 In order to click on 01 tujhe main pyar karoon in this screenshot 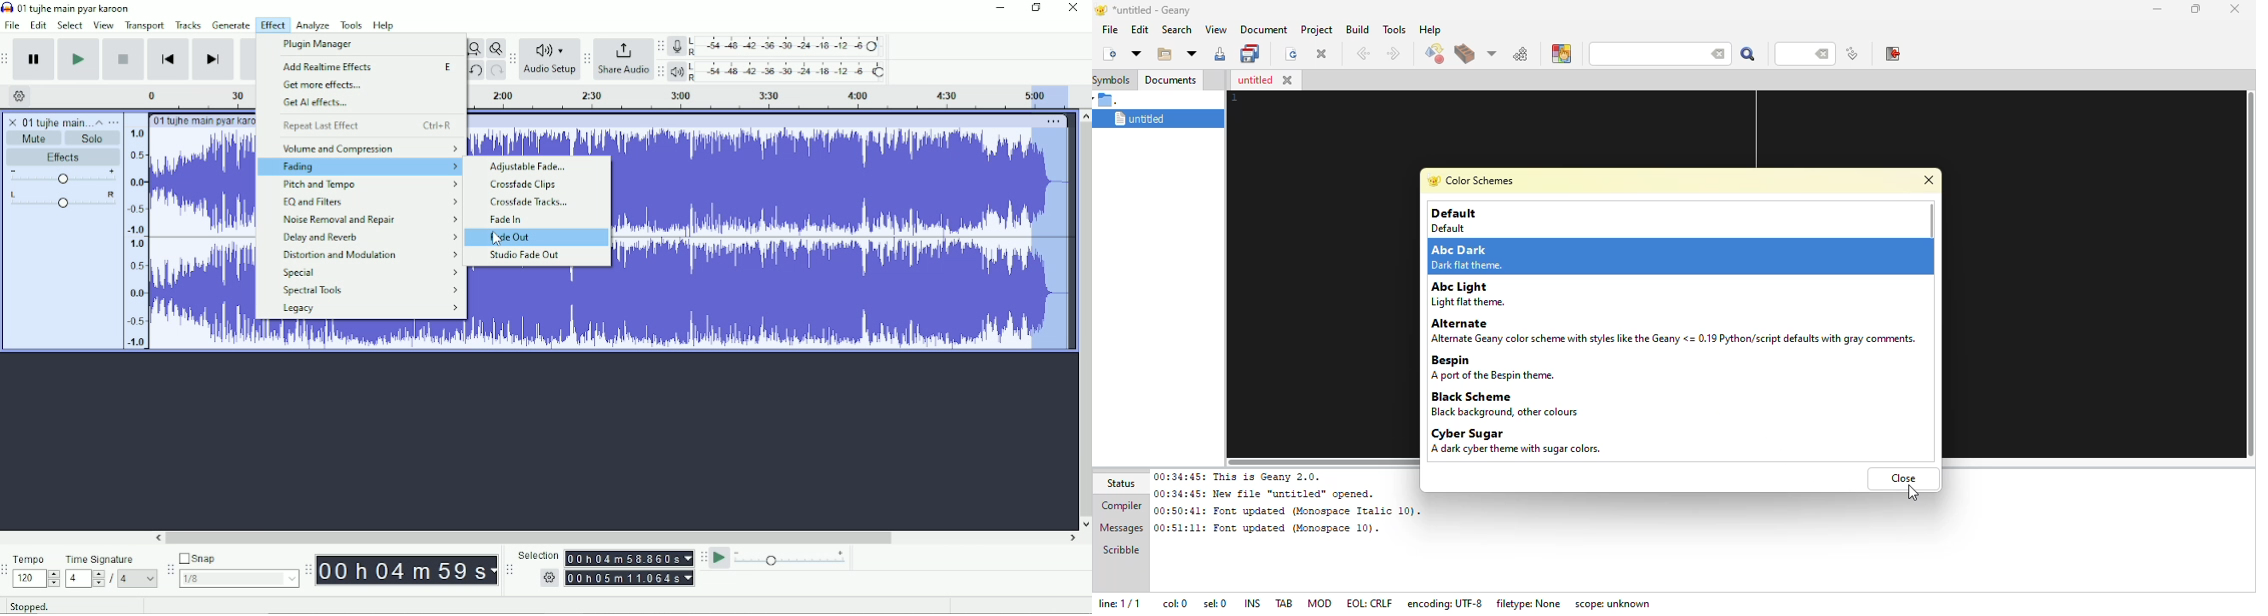, I will do `click(56, 121)`.